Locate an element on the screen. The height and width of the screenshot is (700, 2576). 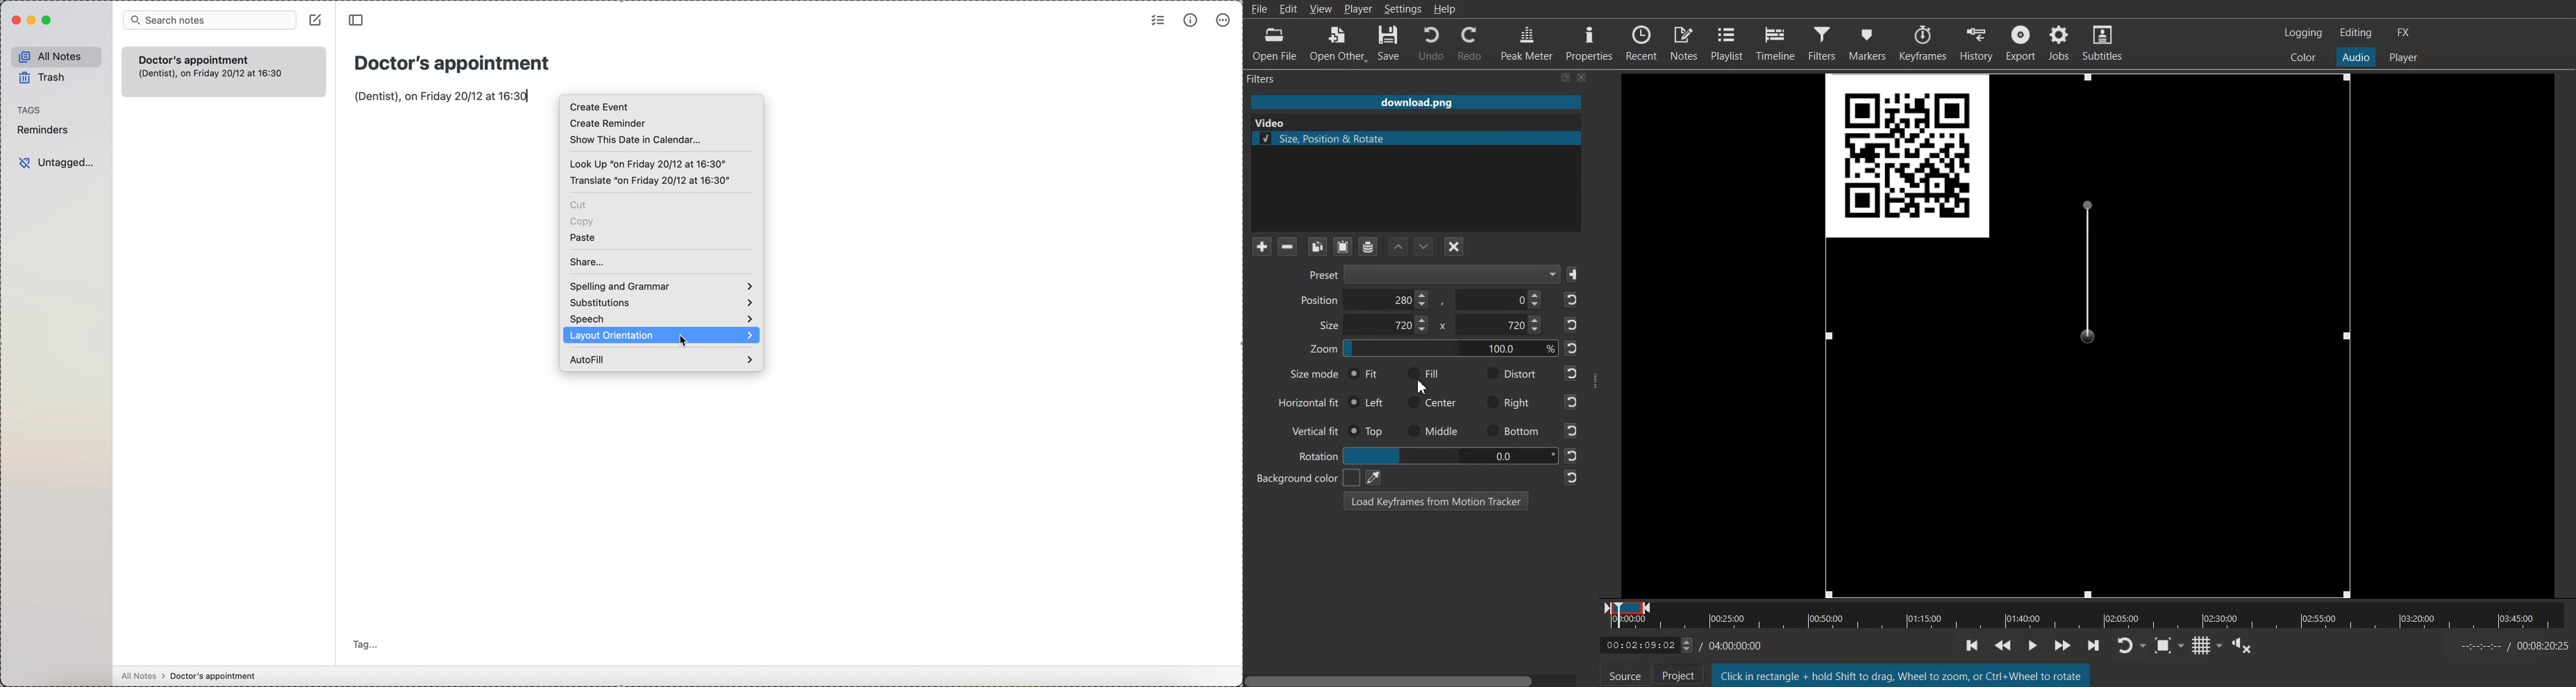
Playlist is located at coordinates (1728, 42).